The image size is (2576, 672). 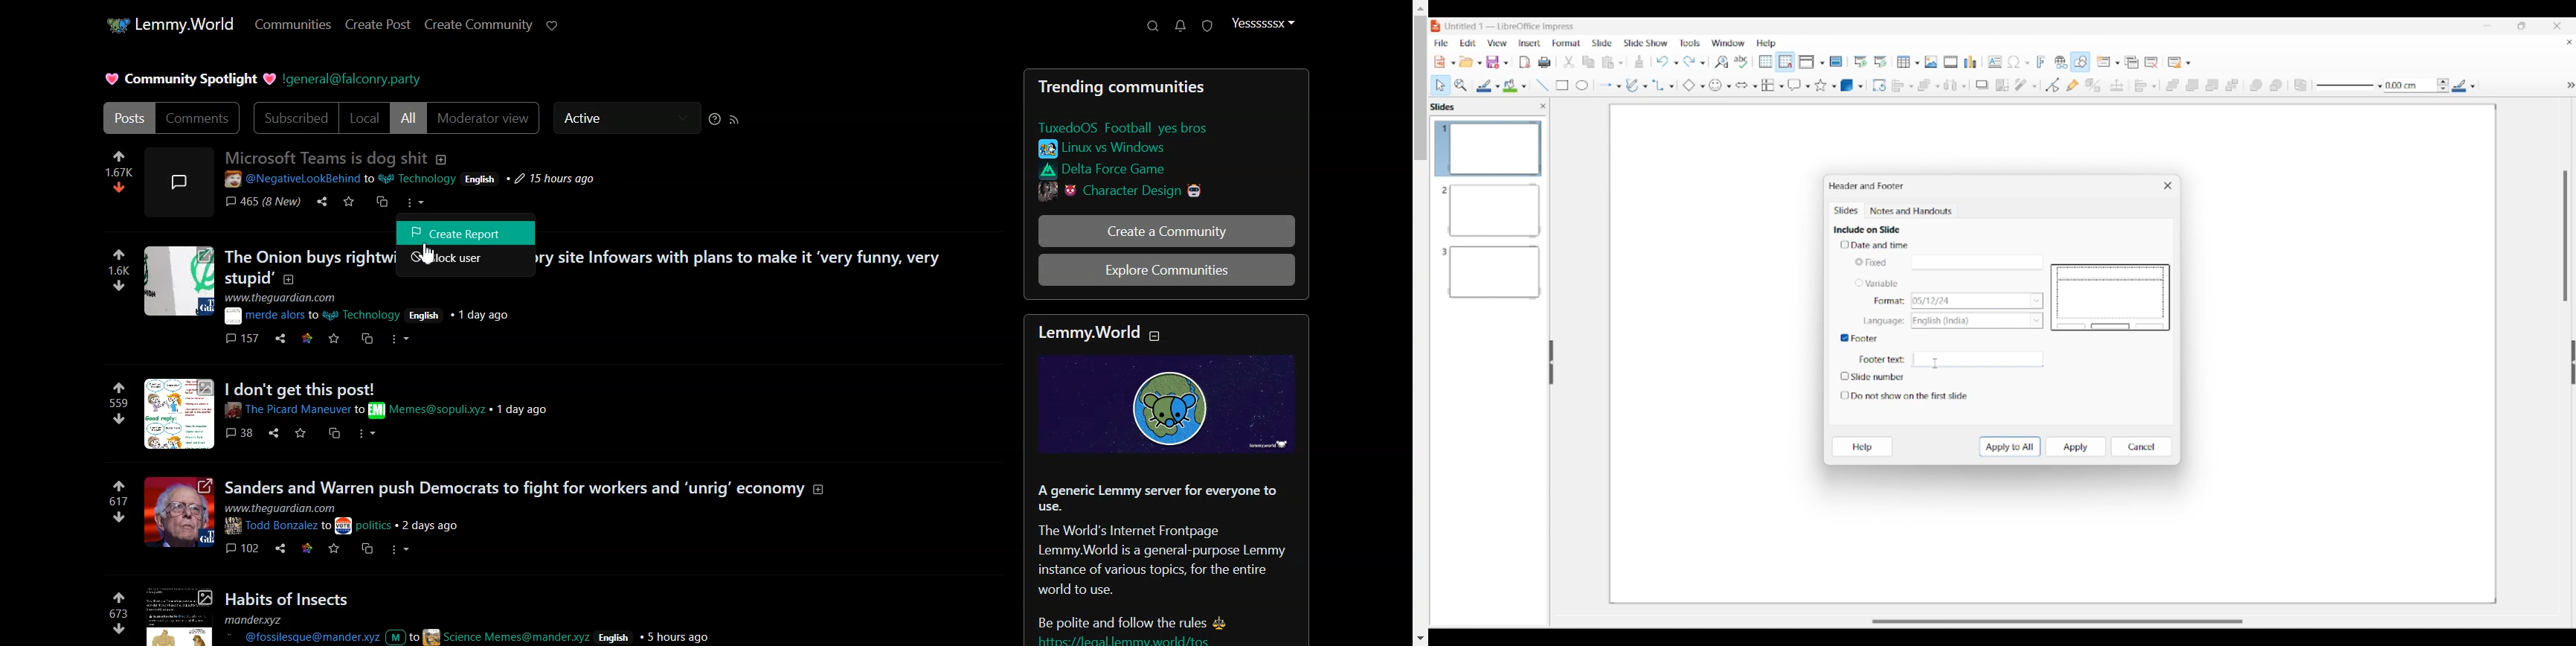 What do you see at coordinates (1639, 62) in the screenshot?
I see `Download` at bounding box center [1639, 62].